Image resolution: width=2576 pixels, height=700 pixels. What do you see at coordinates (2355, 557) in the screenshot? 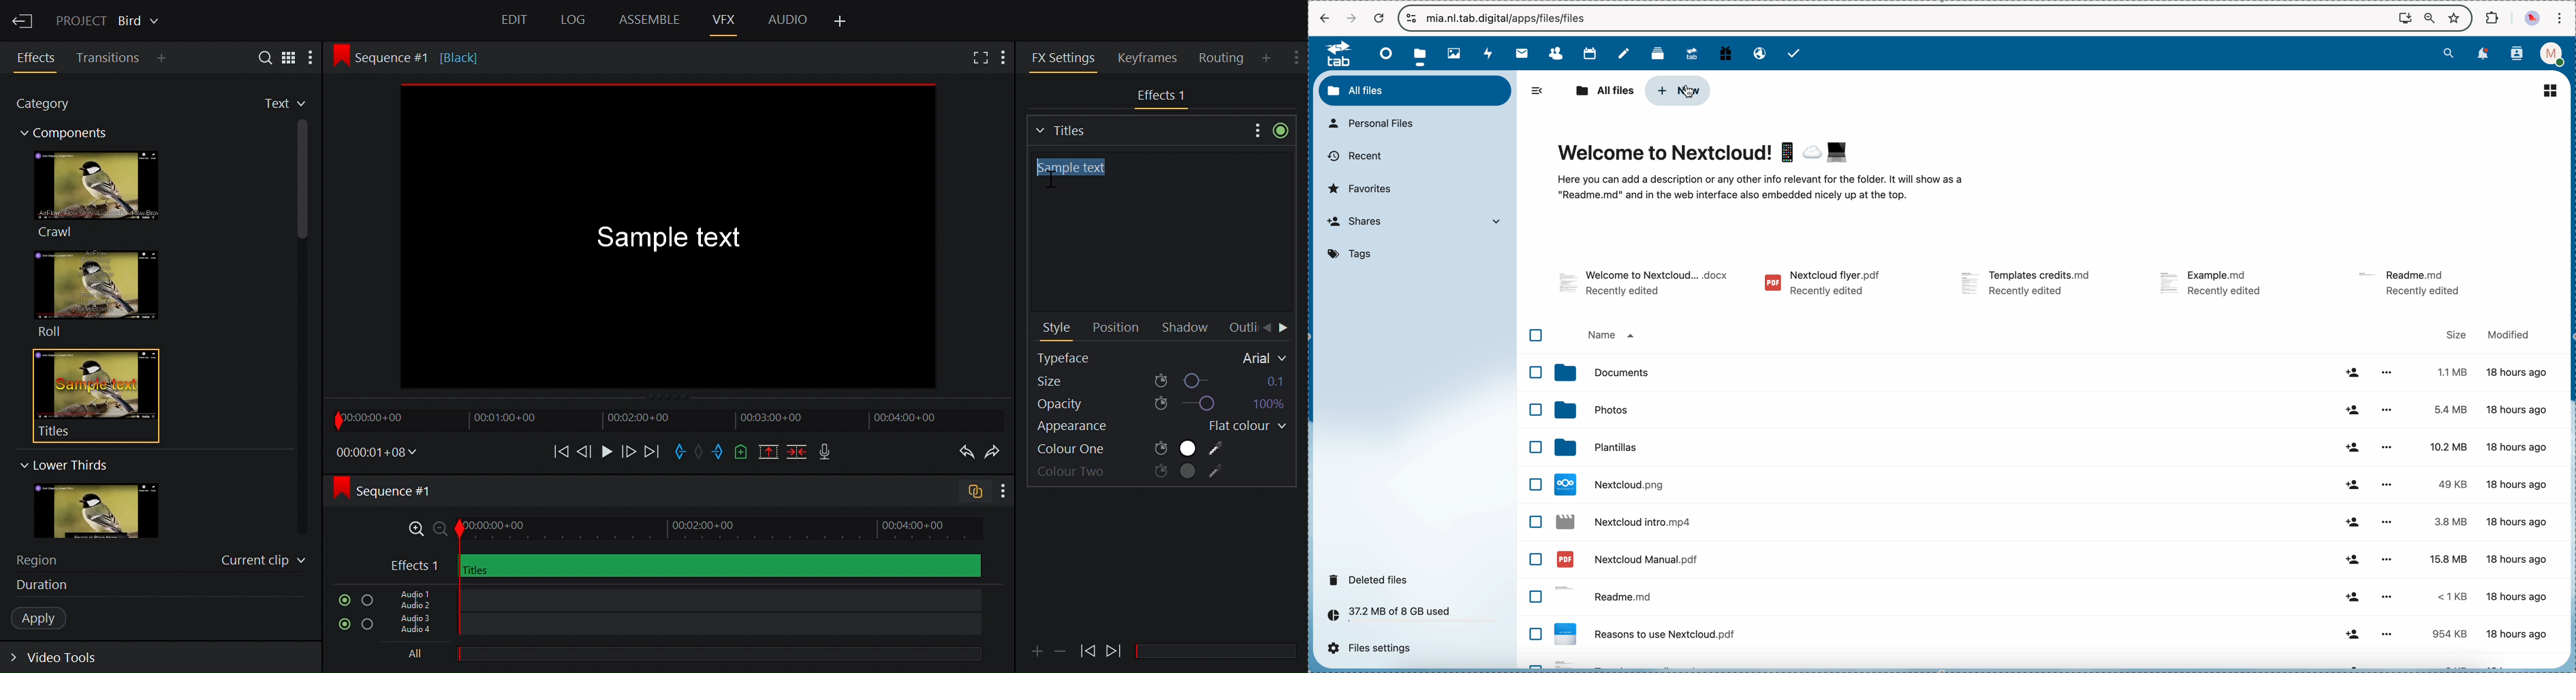
I see `share` at bounding box center [2355, 557].